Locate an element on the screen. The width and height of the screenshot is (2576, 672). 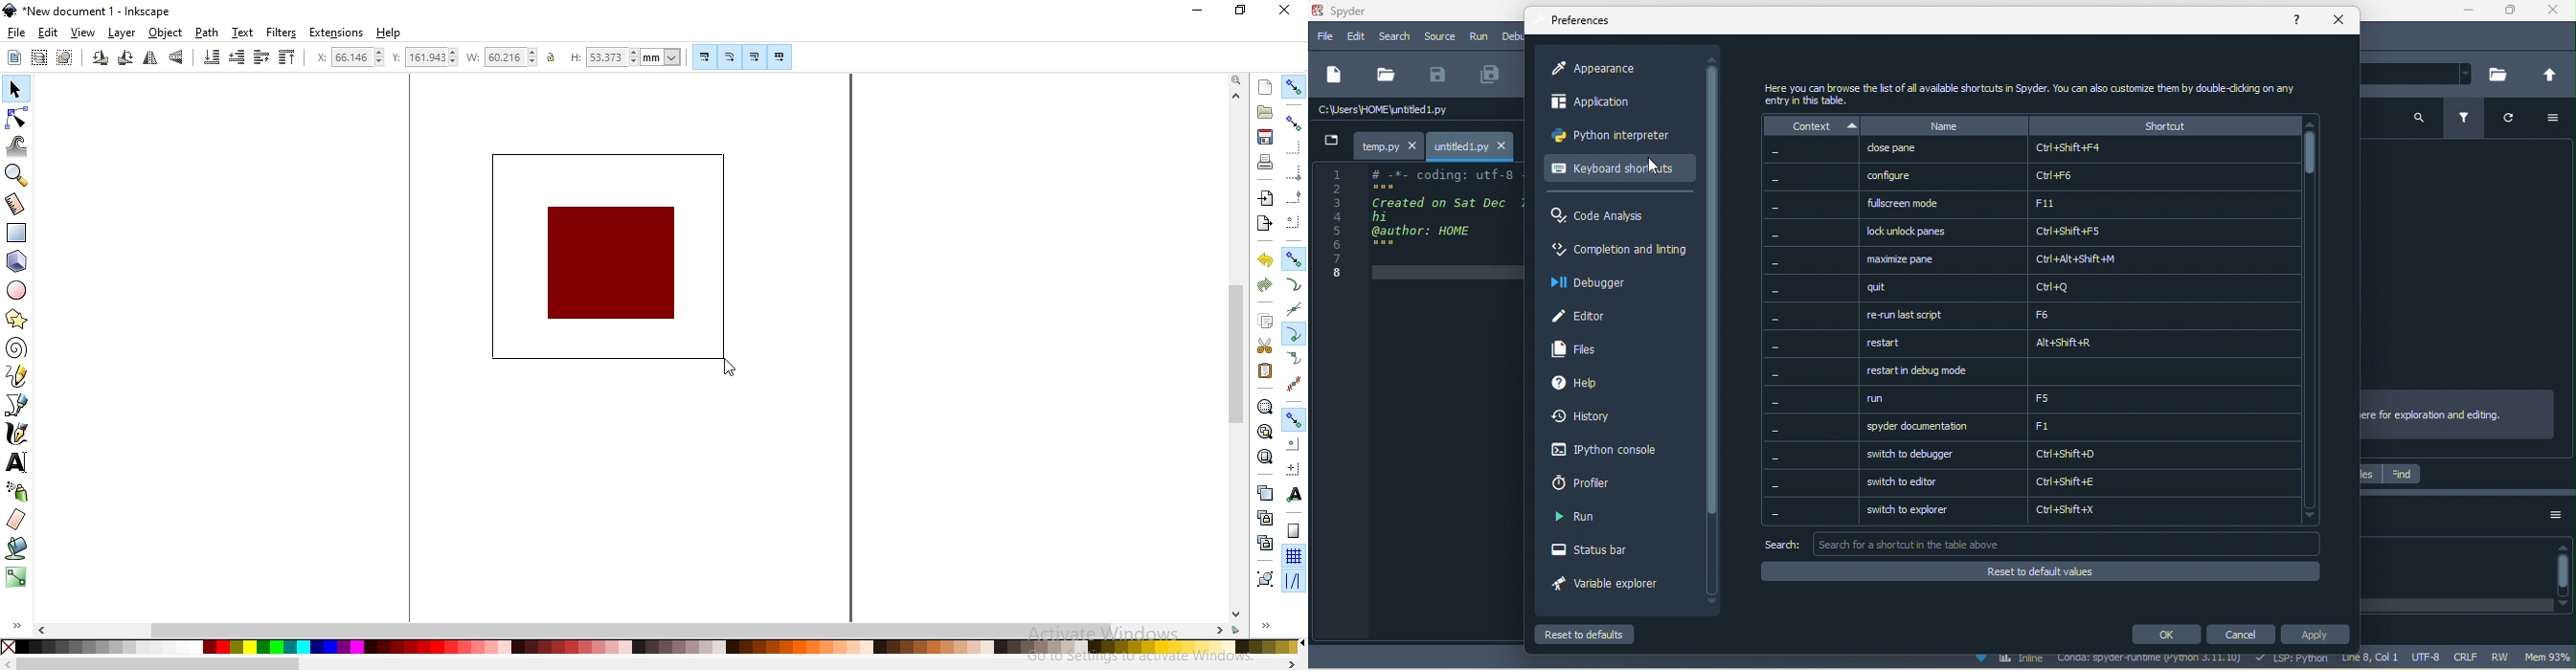
run is located at coordinates (2072, 400).